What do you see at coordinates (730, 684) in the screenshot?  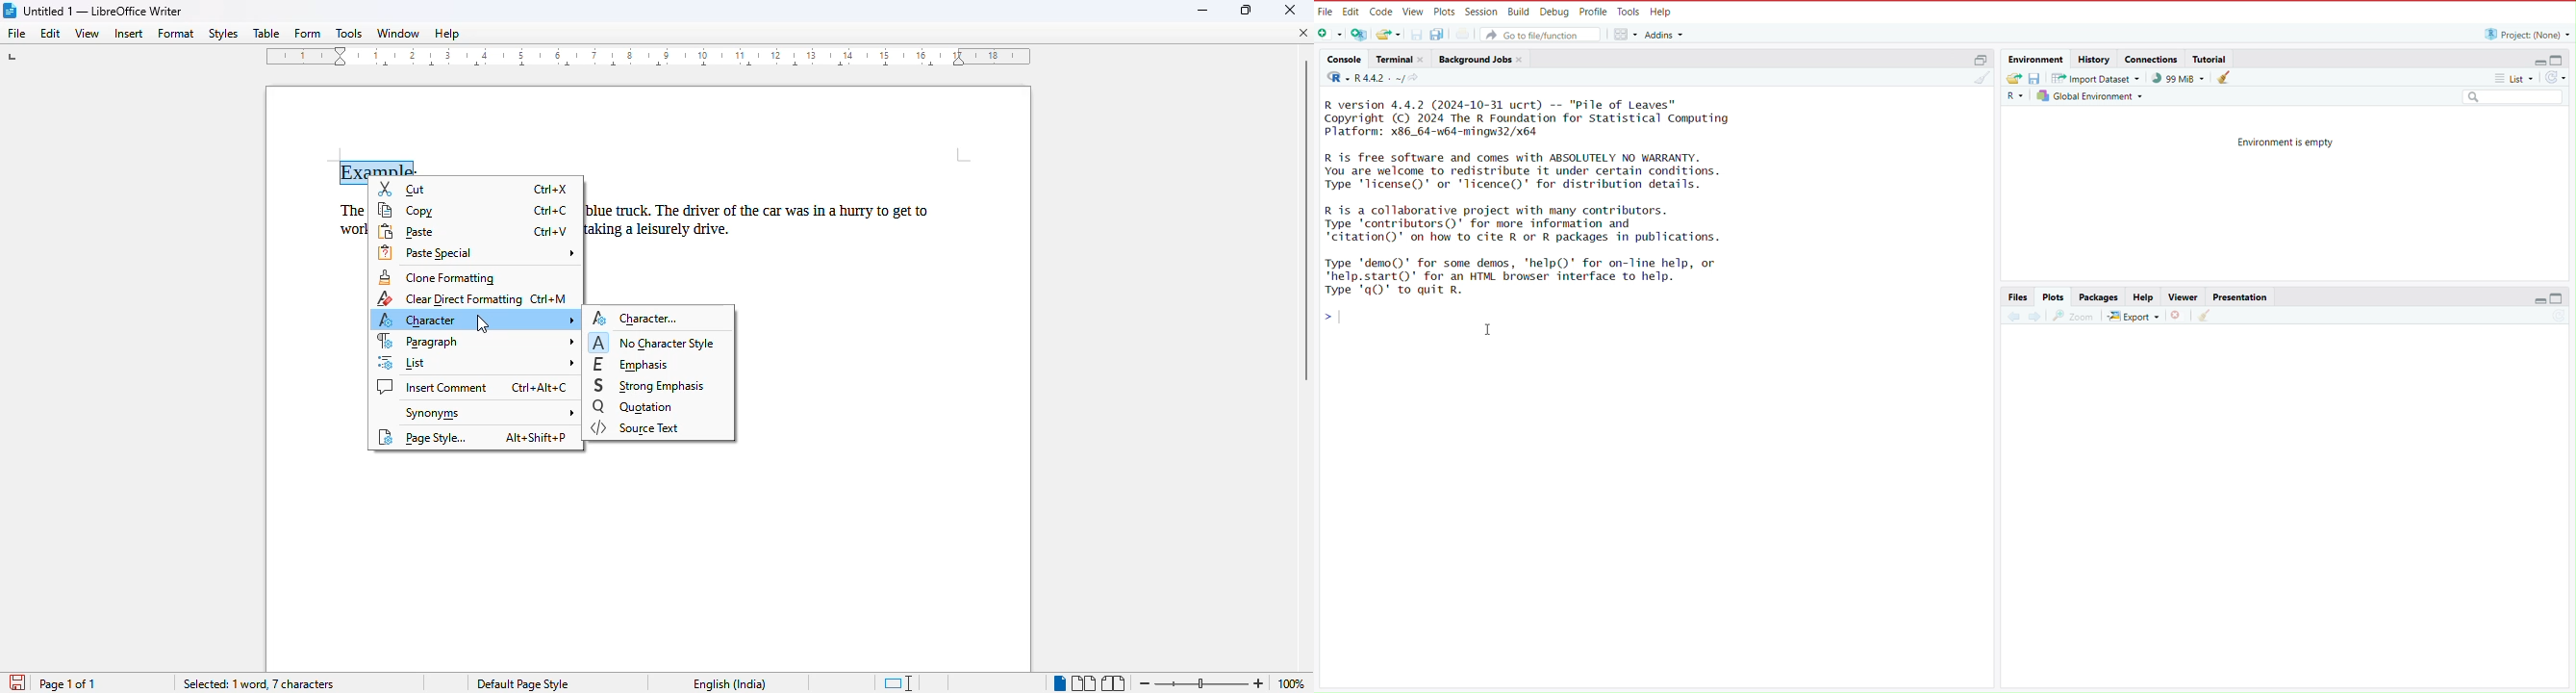 I see `English (India)` at bounding box center [730, 684].